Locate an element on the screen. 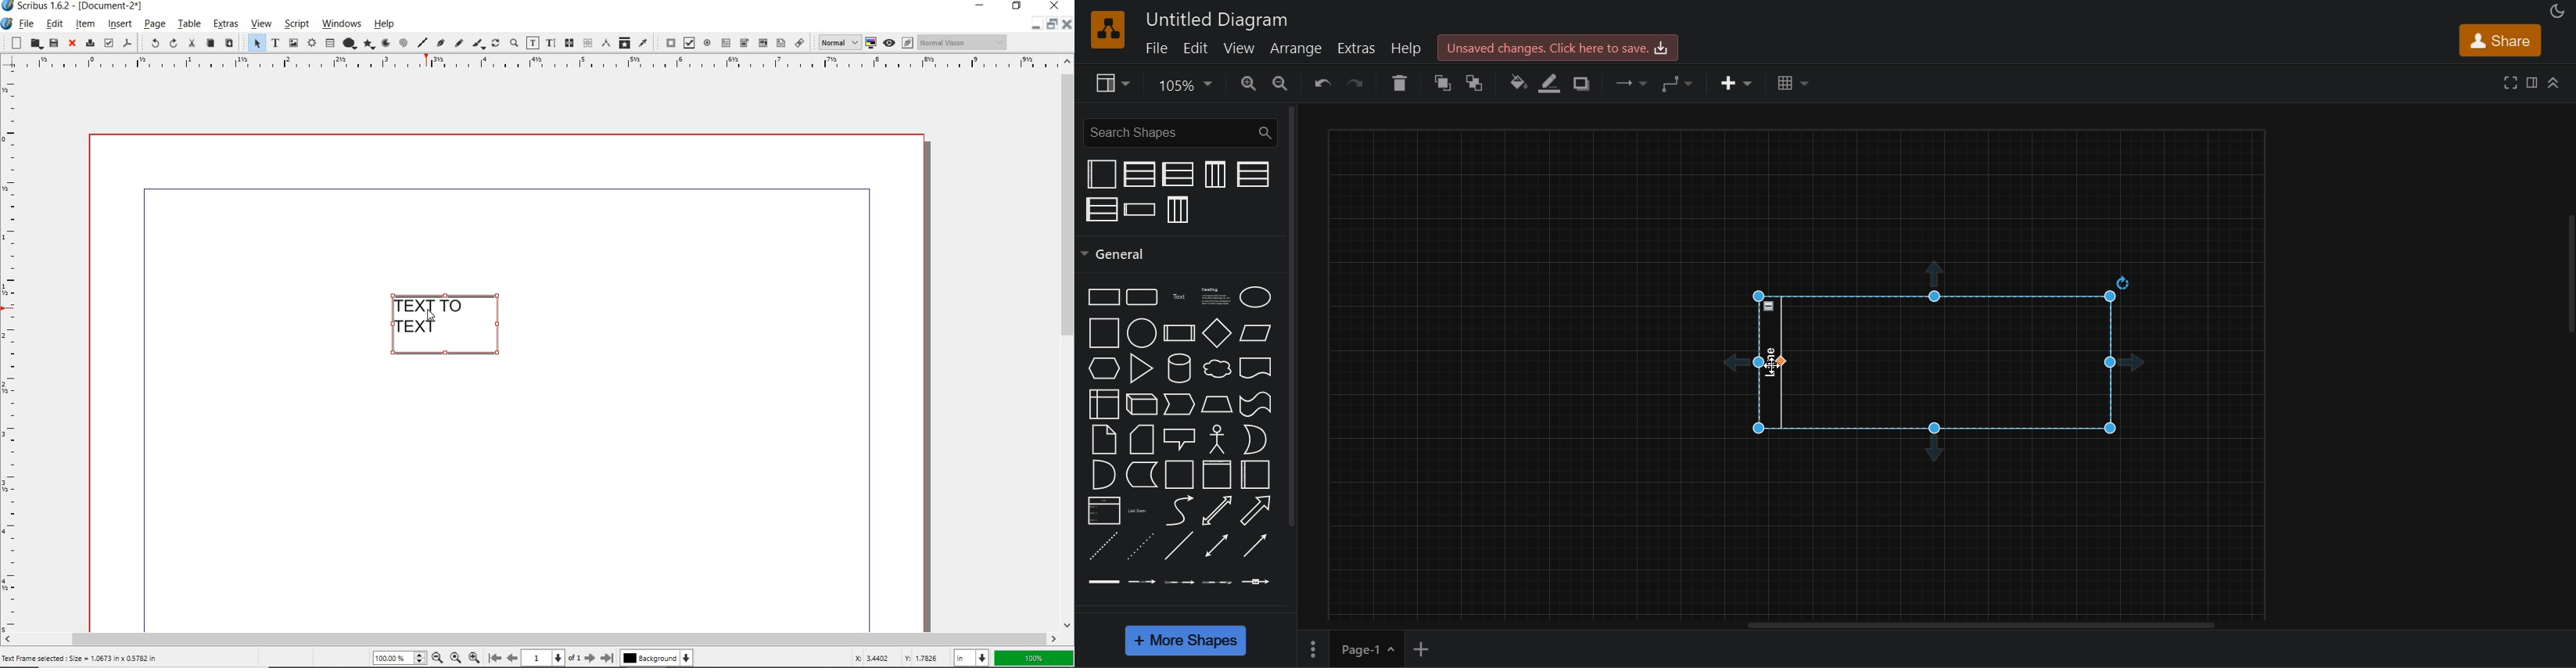 The width and height of the screenshot is (2576, 672). line color is located at coordinates (1554, 84).